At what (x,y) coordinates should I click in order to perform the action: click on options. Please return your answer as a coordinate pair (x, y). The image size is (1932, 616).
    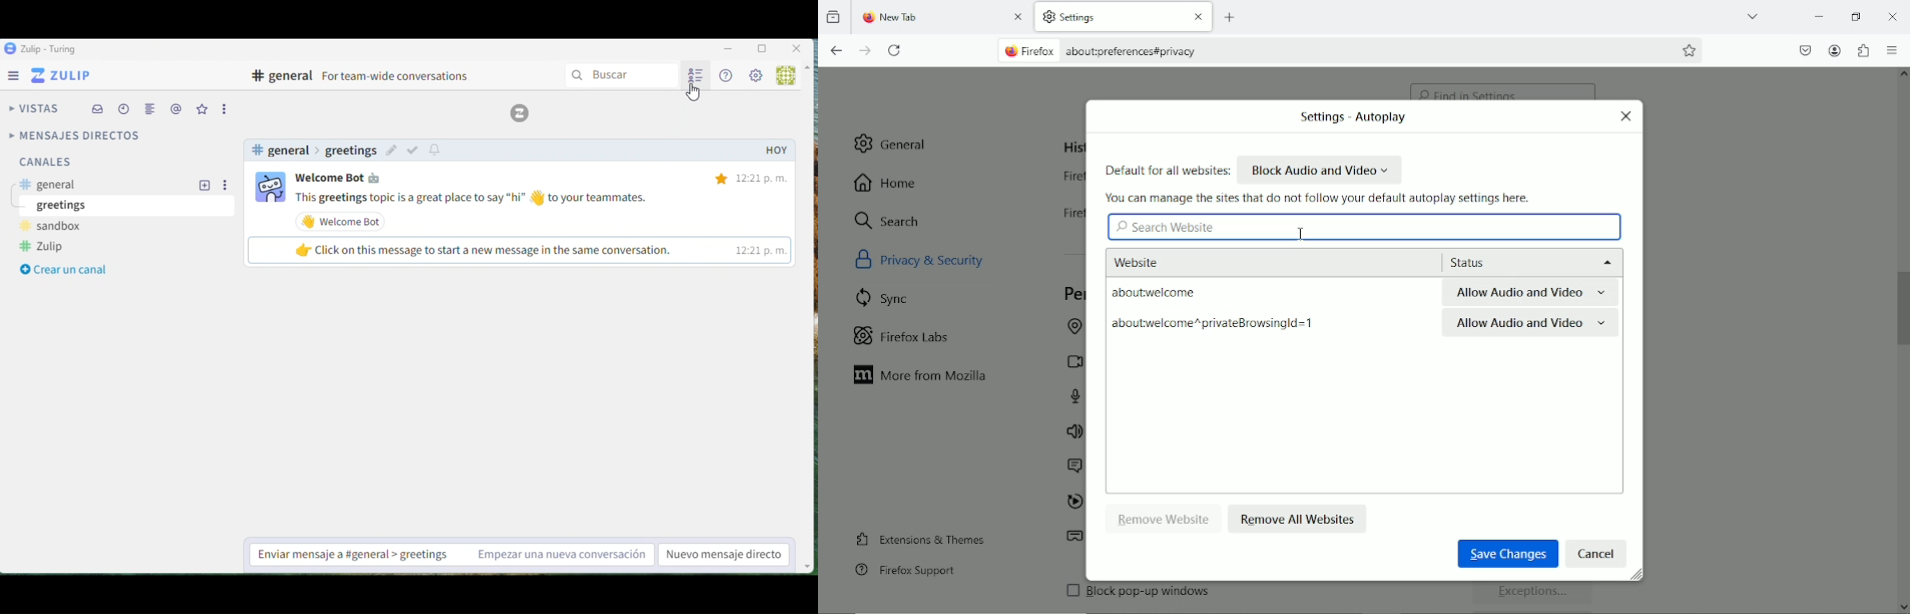
    Looking at the image, I should click on (227, 188).